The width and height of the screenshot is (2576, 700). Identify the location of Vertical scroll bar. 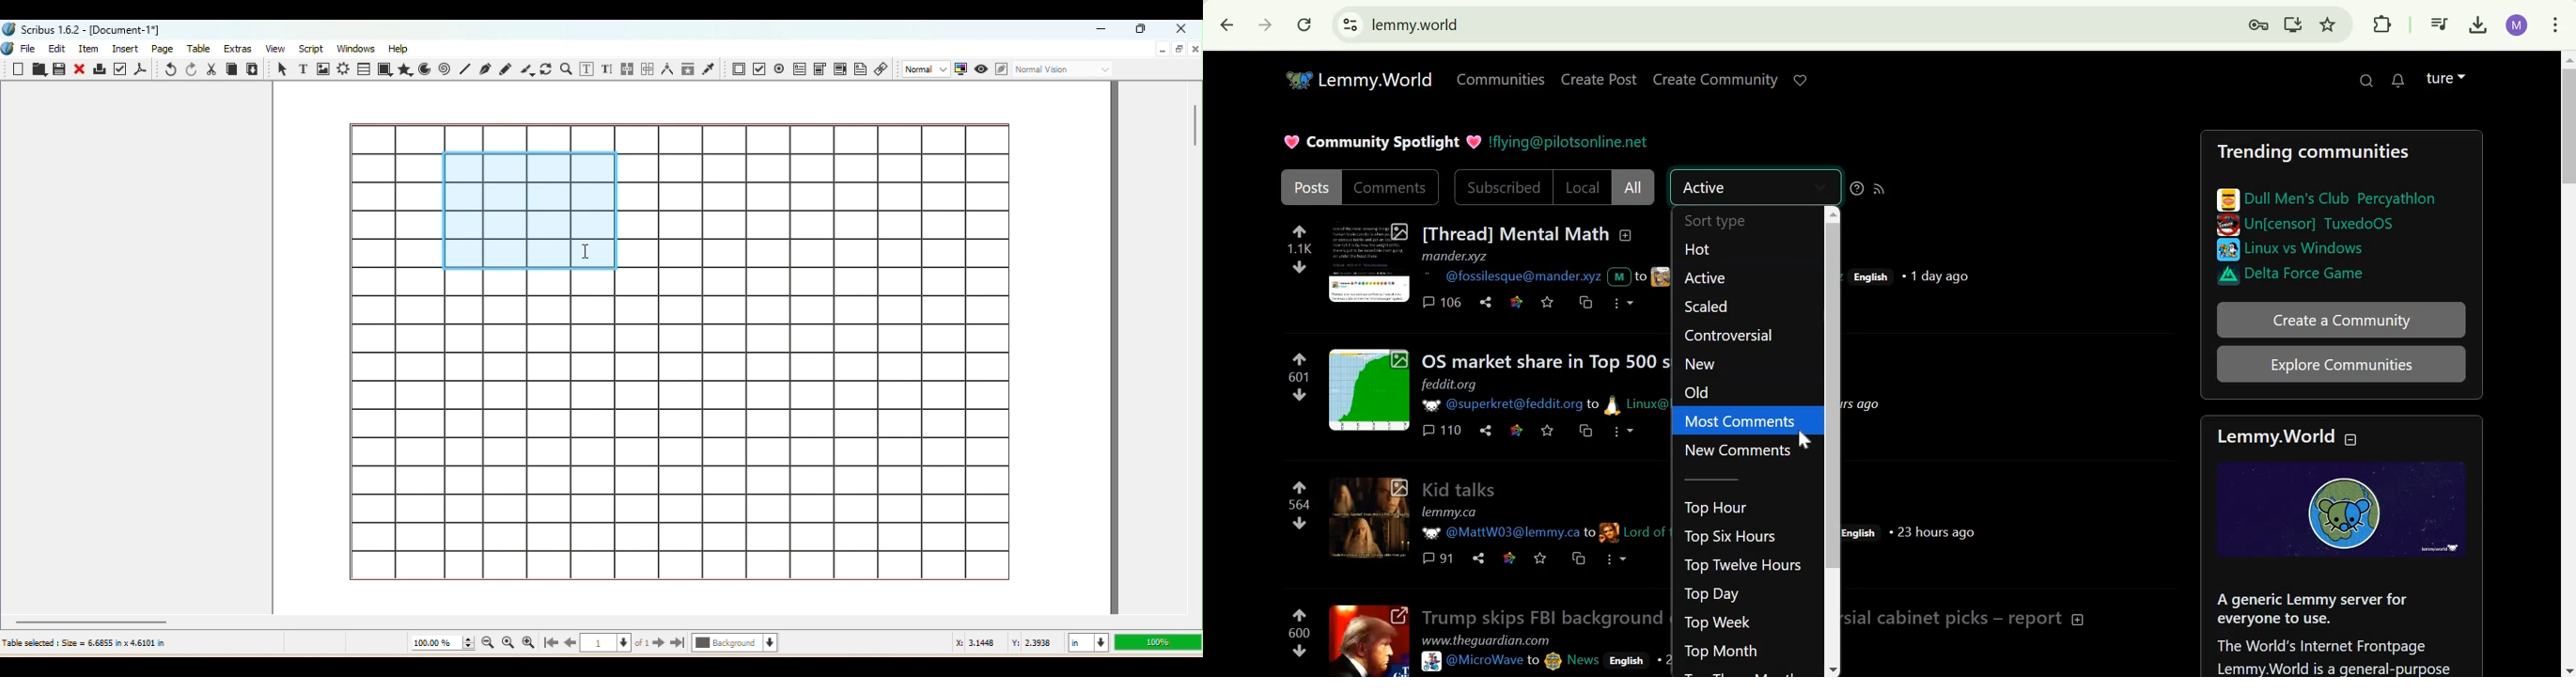
(1194, 346).